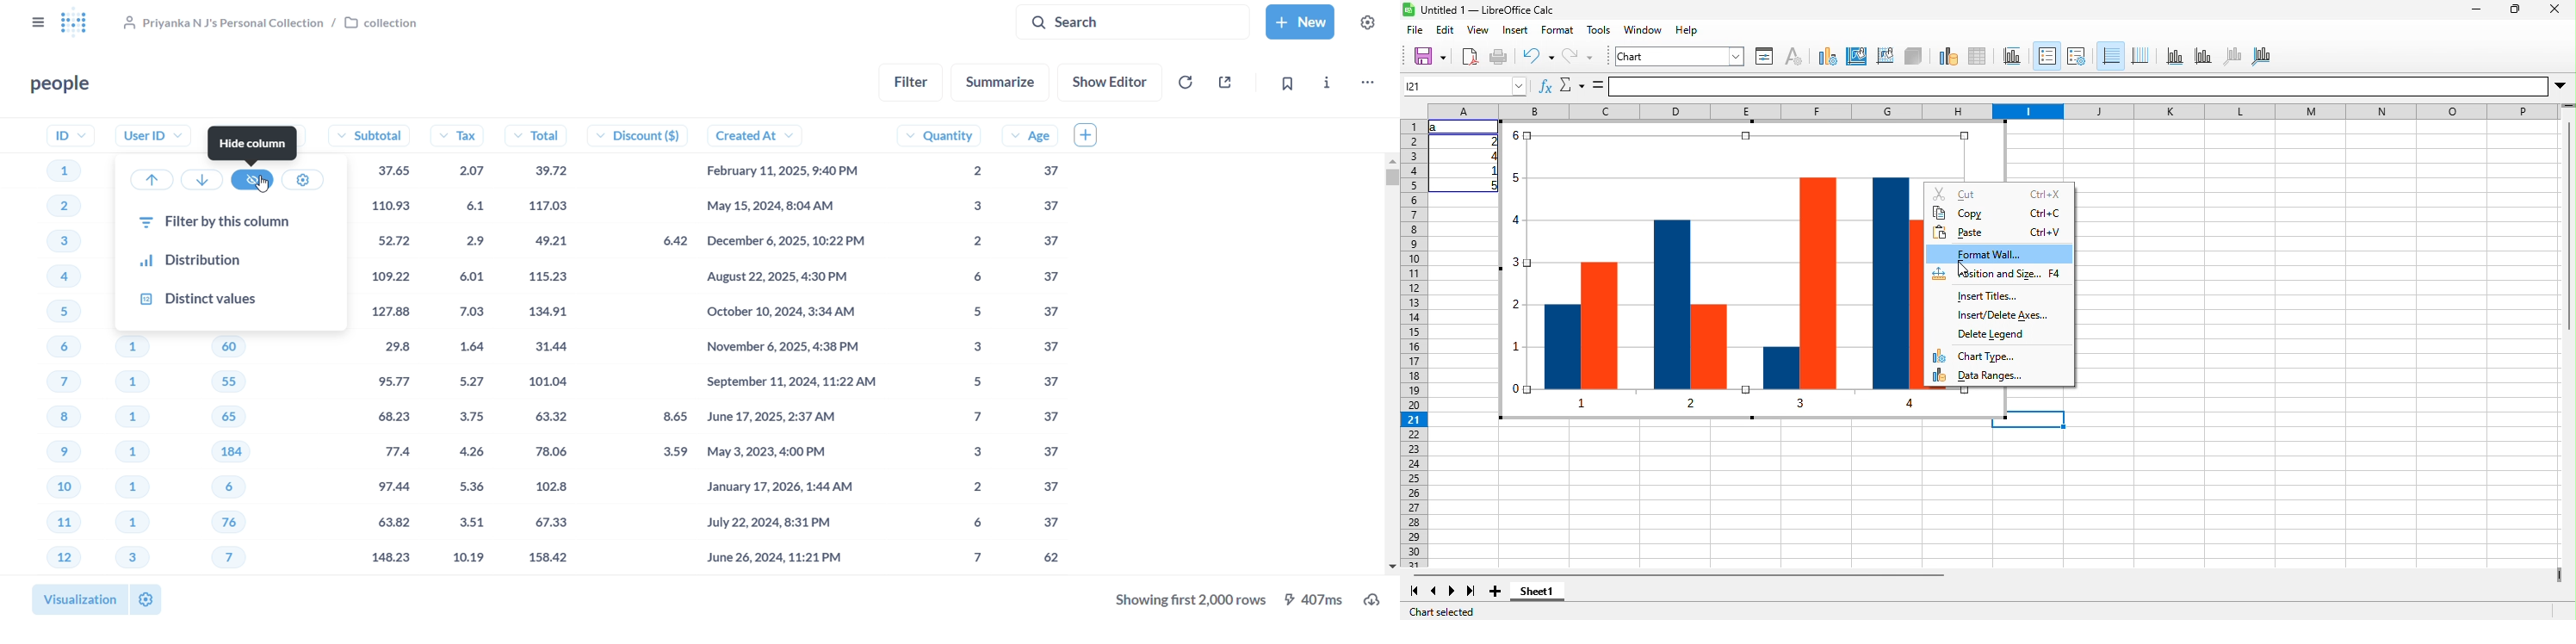 This screenshot has width=2576, height=644. What do you see at coordinates (1598, 85) in the screenshot?
I see `is equal to symbol` at bounding box center [1598, 85].